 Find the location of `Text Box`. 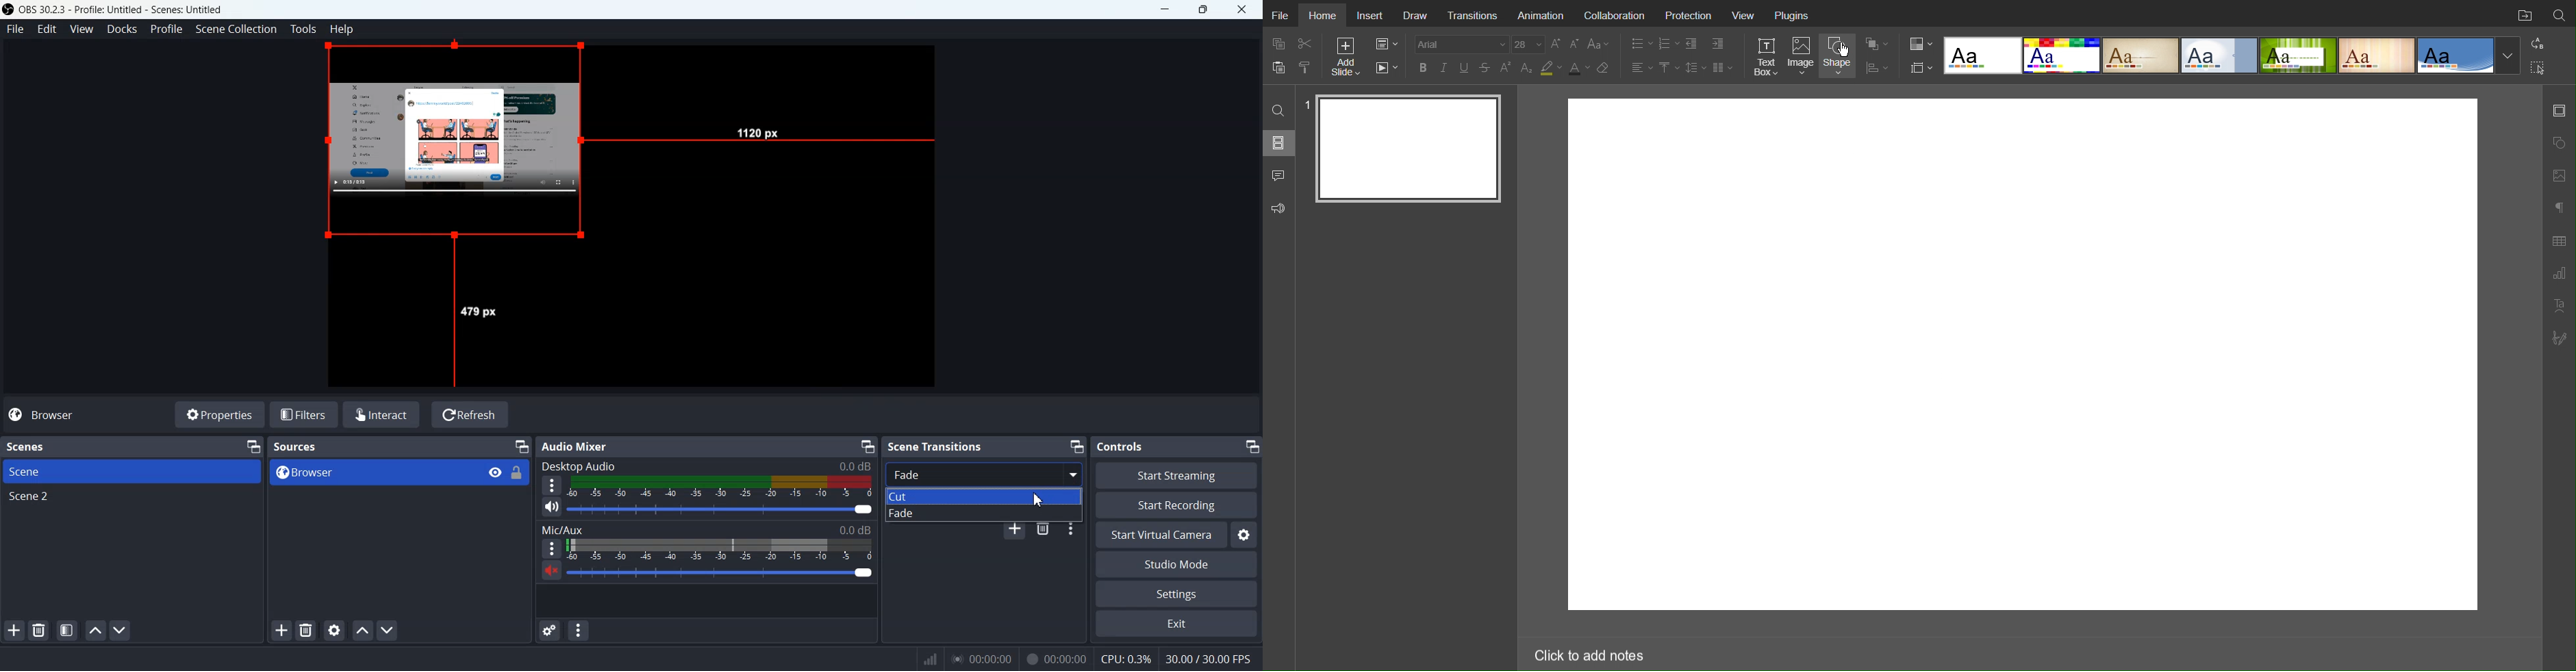

Text Box is located at coordinates (1765, 56).